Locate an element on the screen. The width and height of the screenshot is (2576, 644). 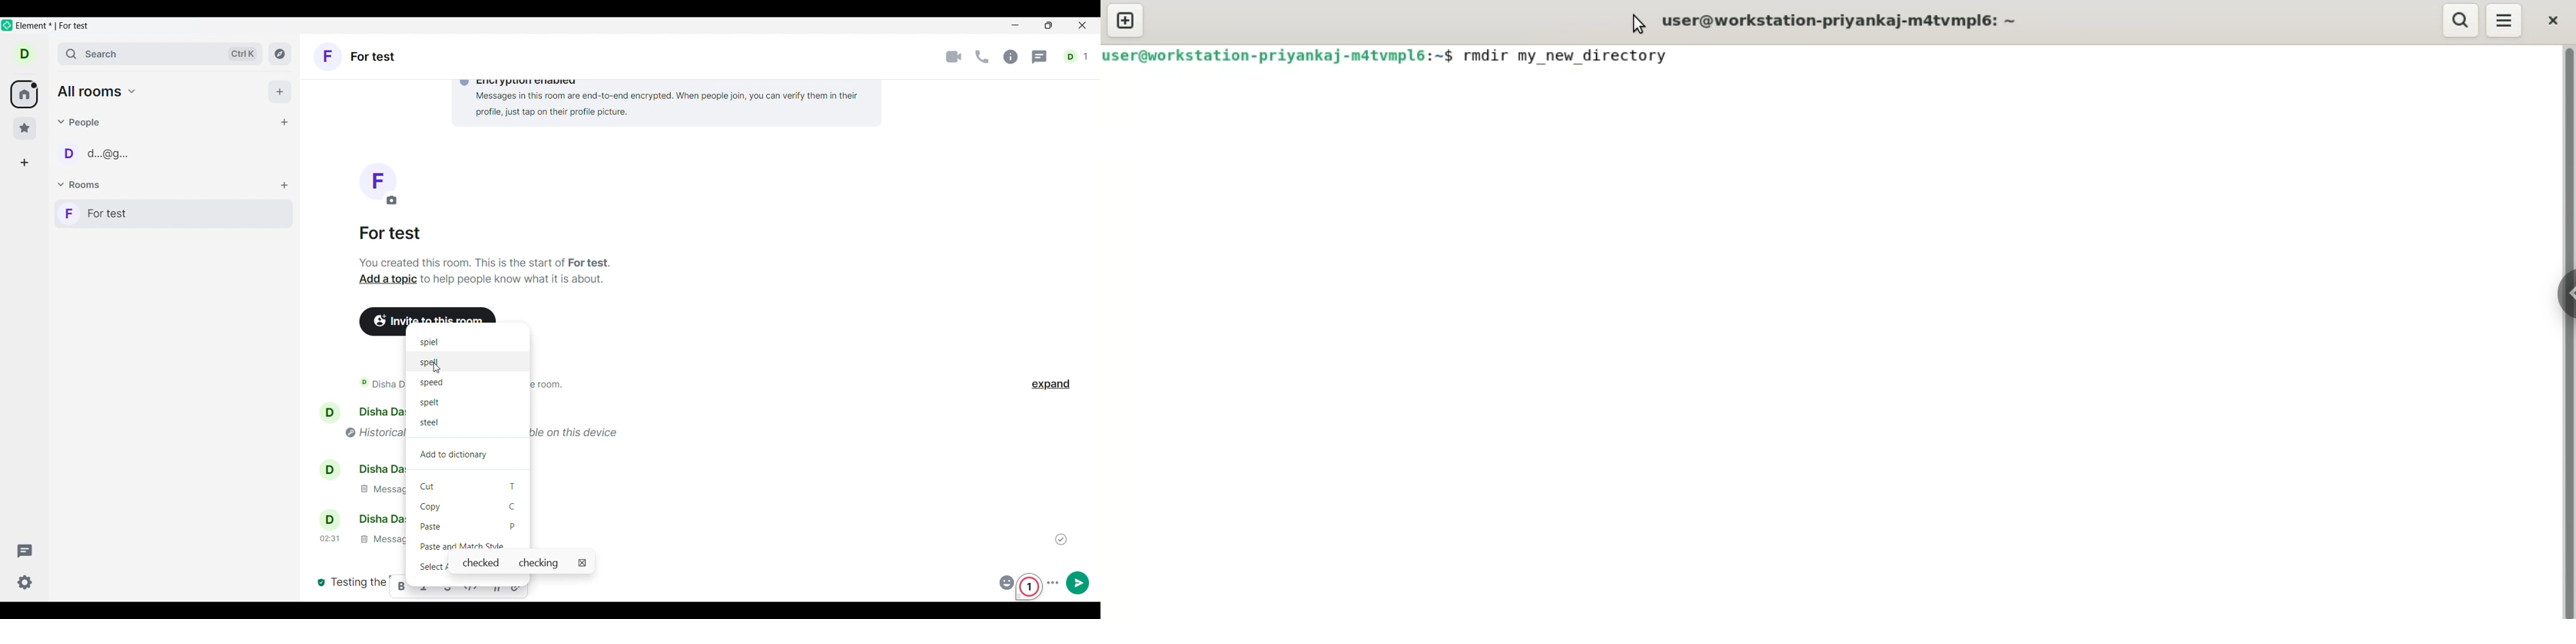
For test   You created this room. This is the start of a room of for test is located at coordinates (485, 248).